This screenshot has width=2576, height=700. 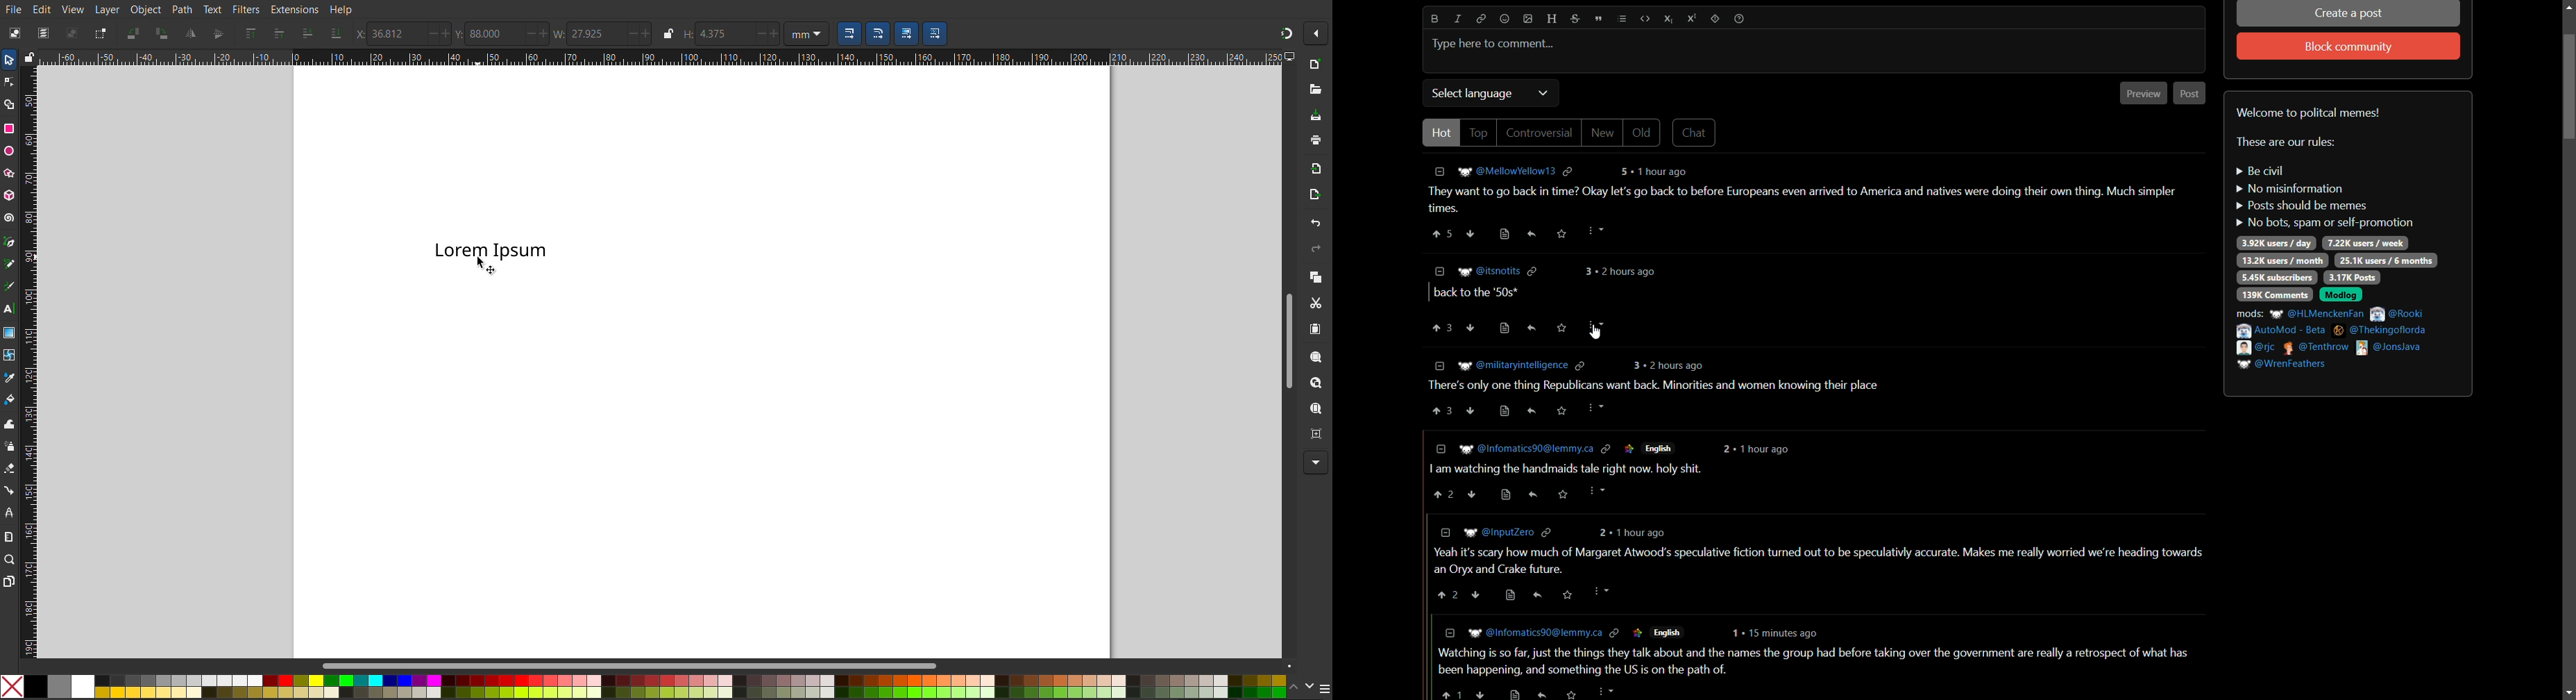 What do you see at coordinates (1470, 94) in the screenshot?
I see `select language` at bounding box center [1470, 94].